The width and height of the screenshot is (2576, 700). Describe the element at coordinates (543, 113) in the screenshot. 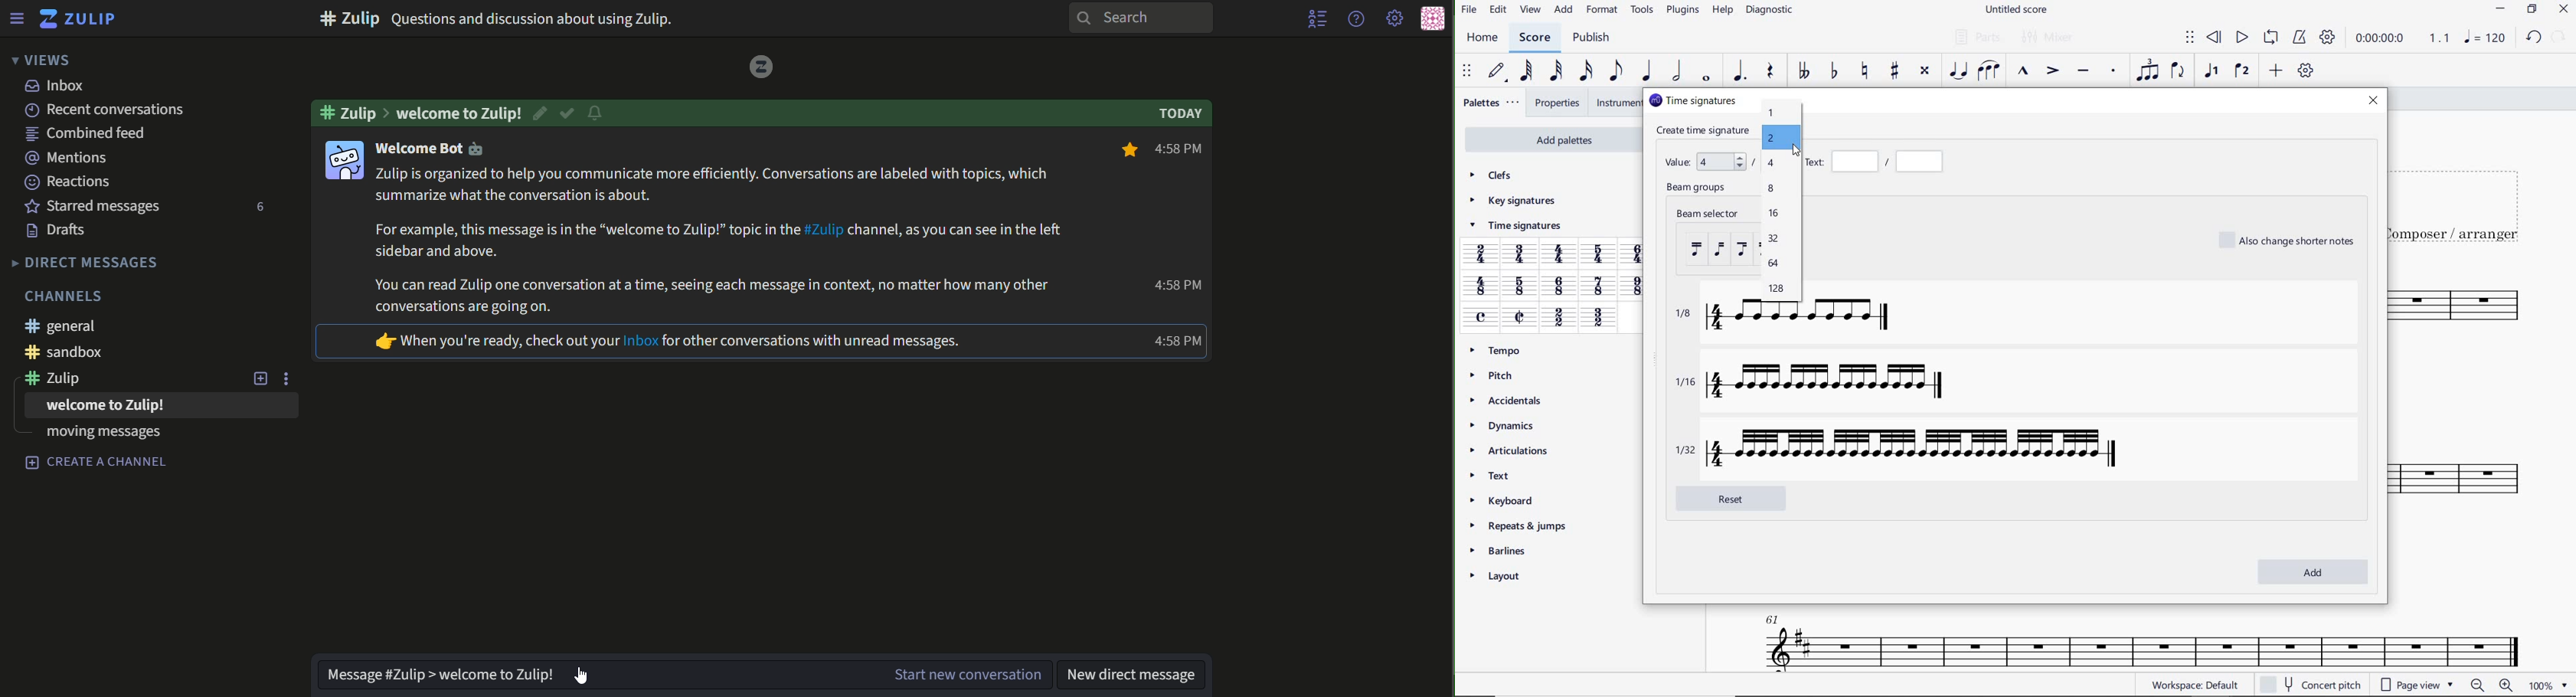

I see `edit` at that location.